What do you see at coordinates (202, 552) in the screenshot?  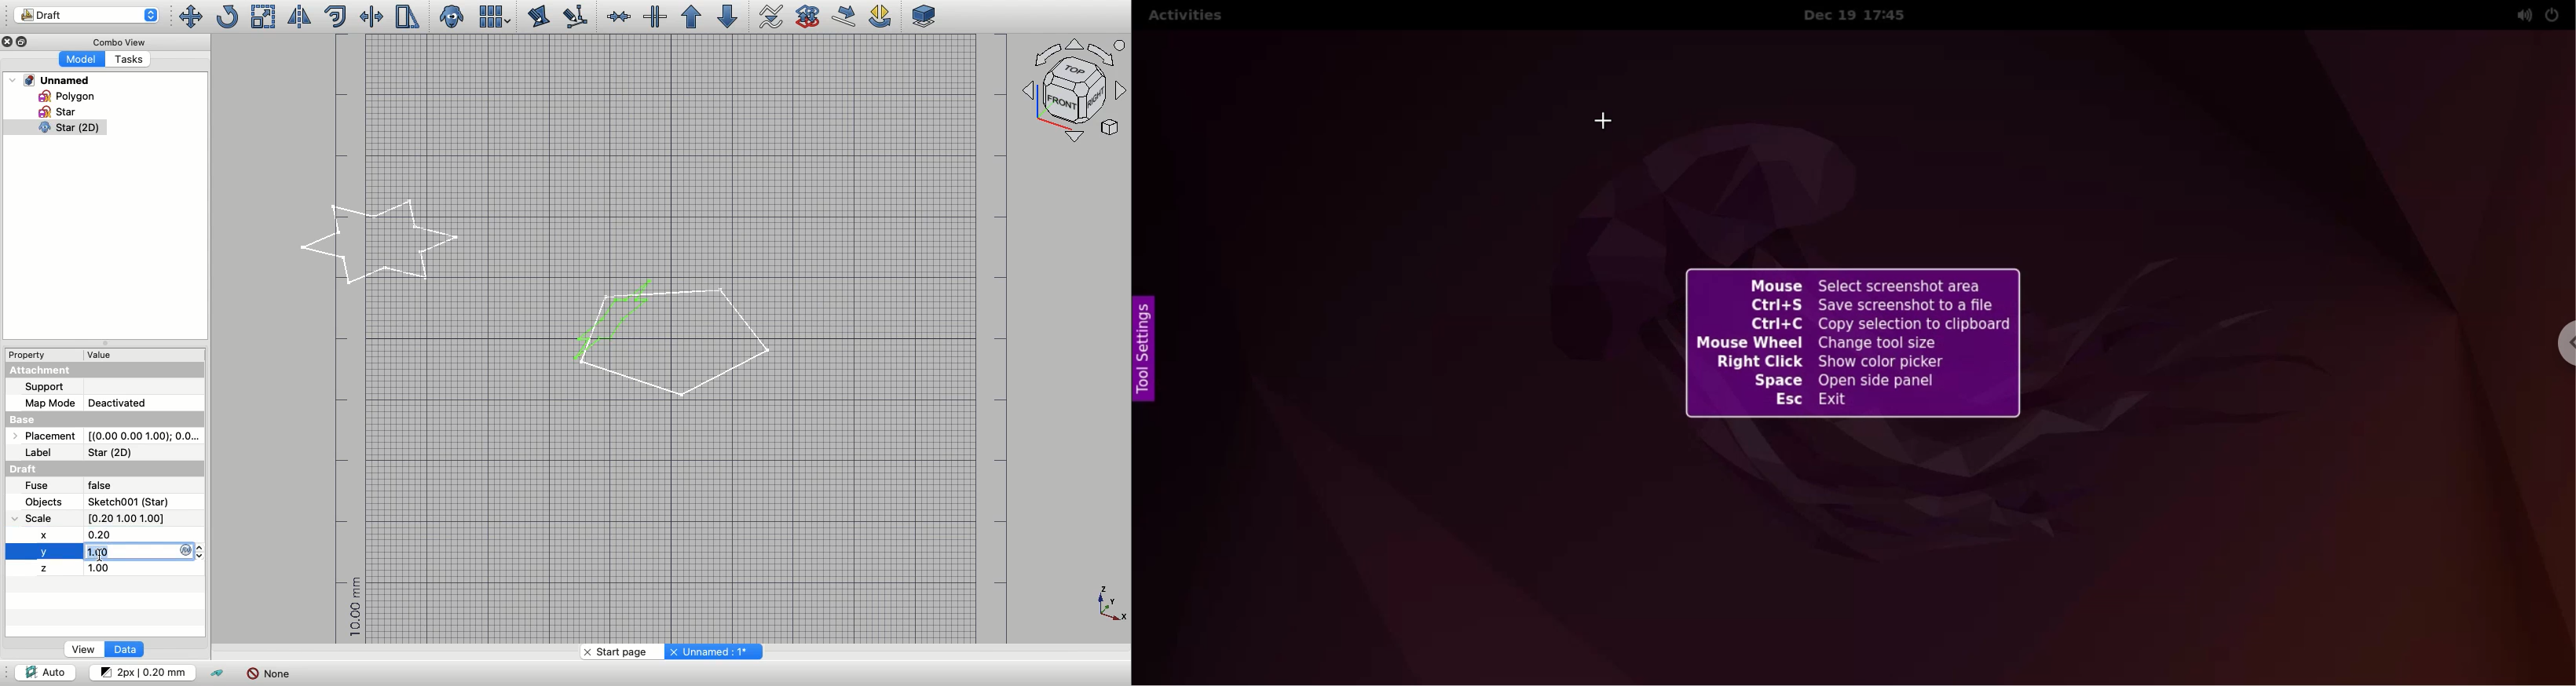 I see `Increase and Decrease arrow` at bounding box center [202, 552].